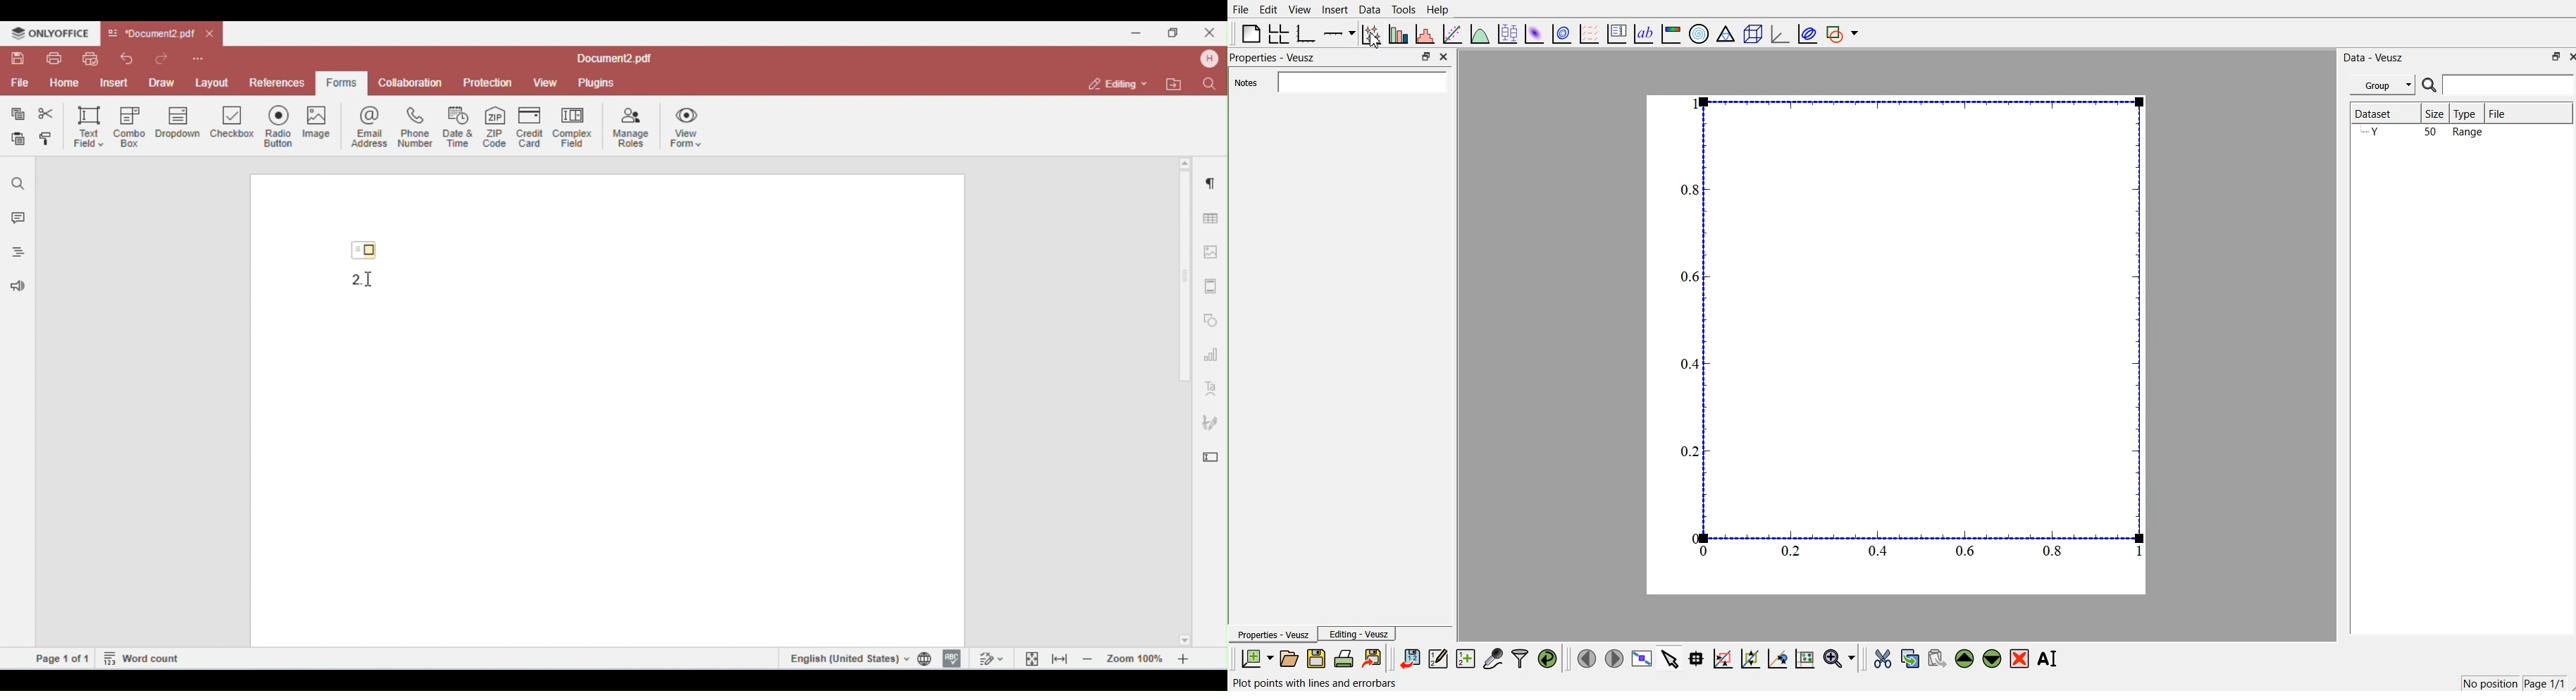 This screenshot has height=700, width=2576. I want to click on zoom functions, so click(1840, 658).